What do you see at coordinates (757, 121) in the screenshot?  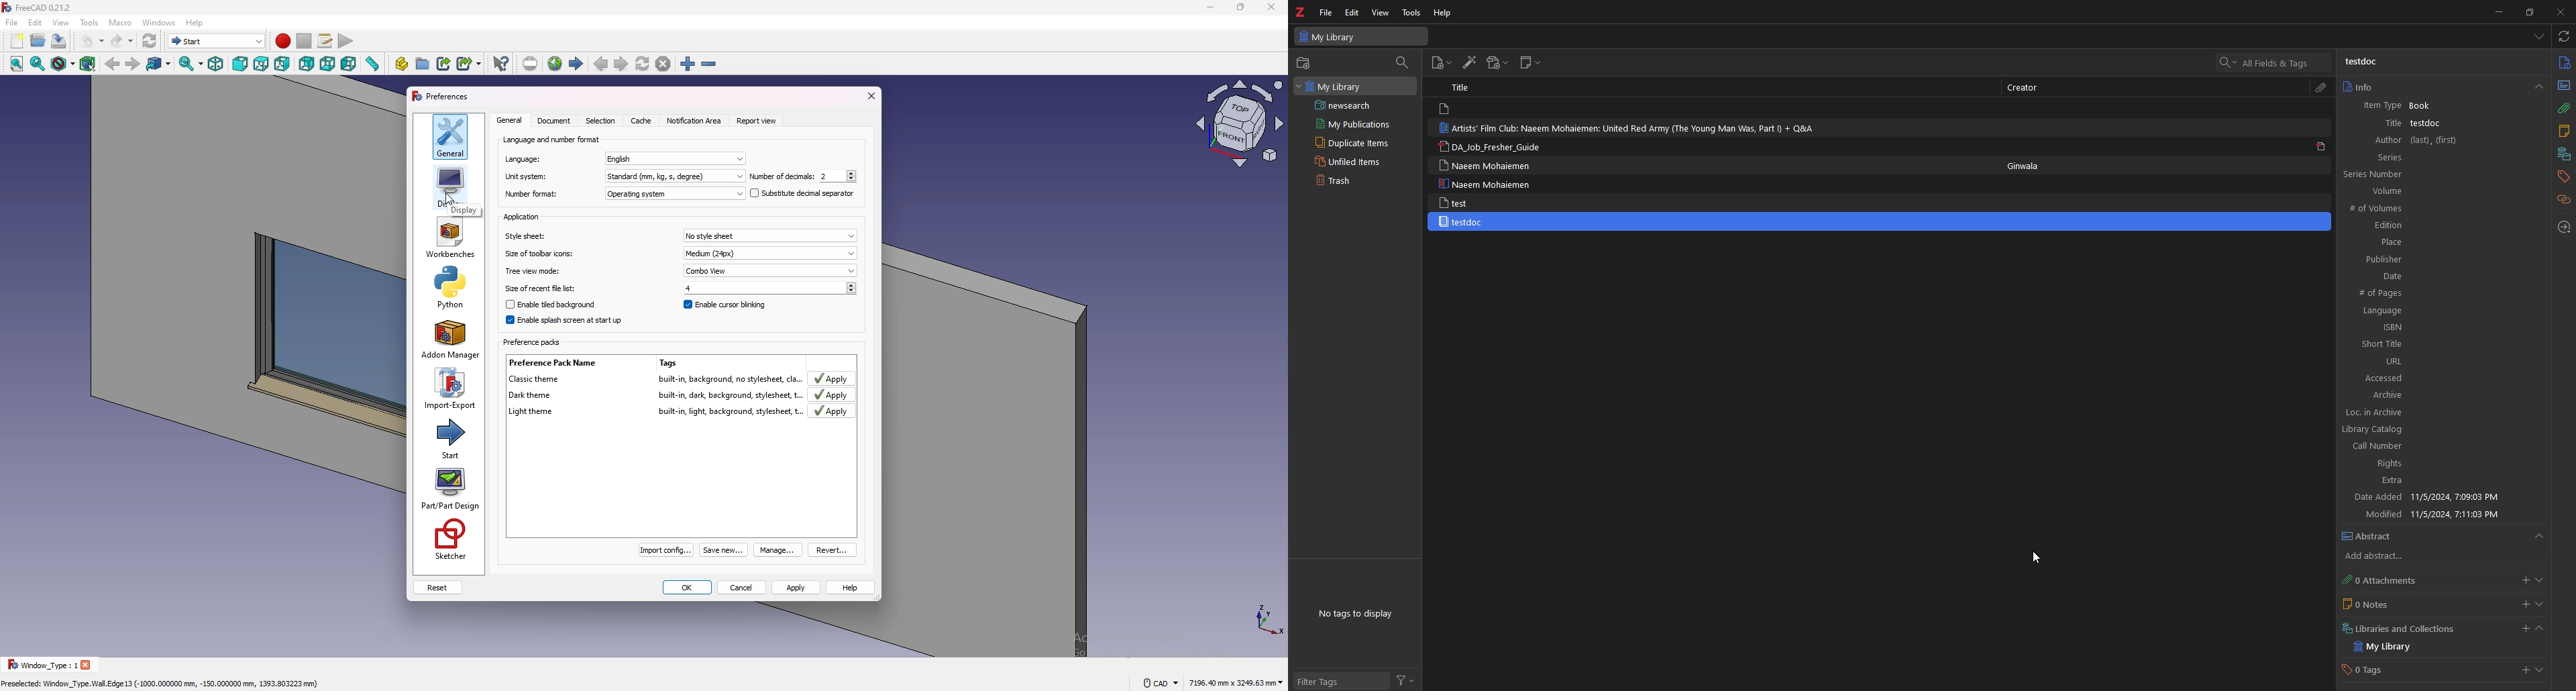 I see `report view` at bounding box center [757, 121].